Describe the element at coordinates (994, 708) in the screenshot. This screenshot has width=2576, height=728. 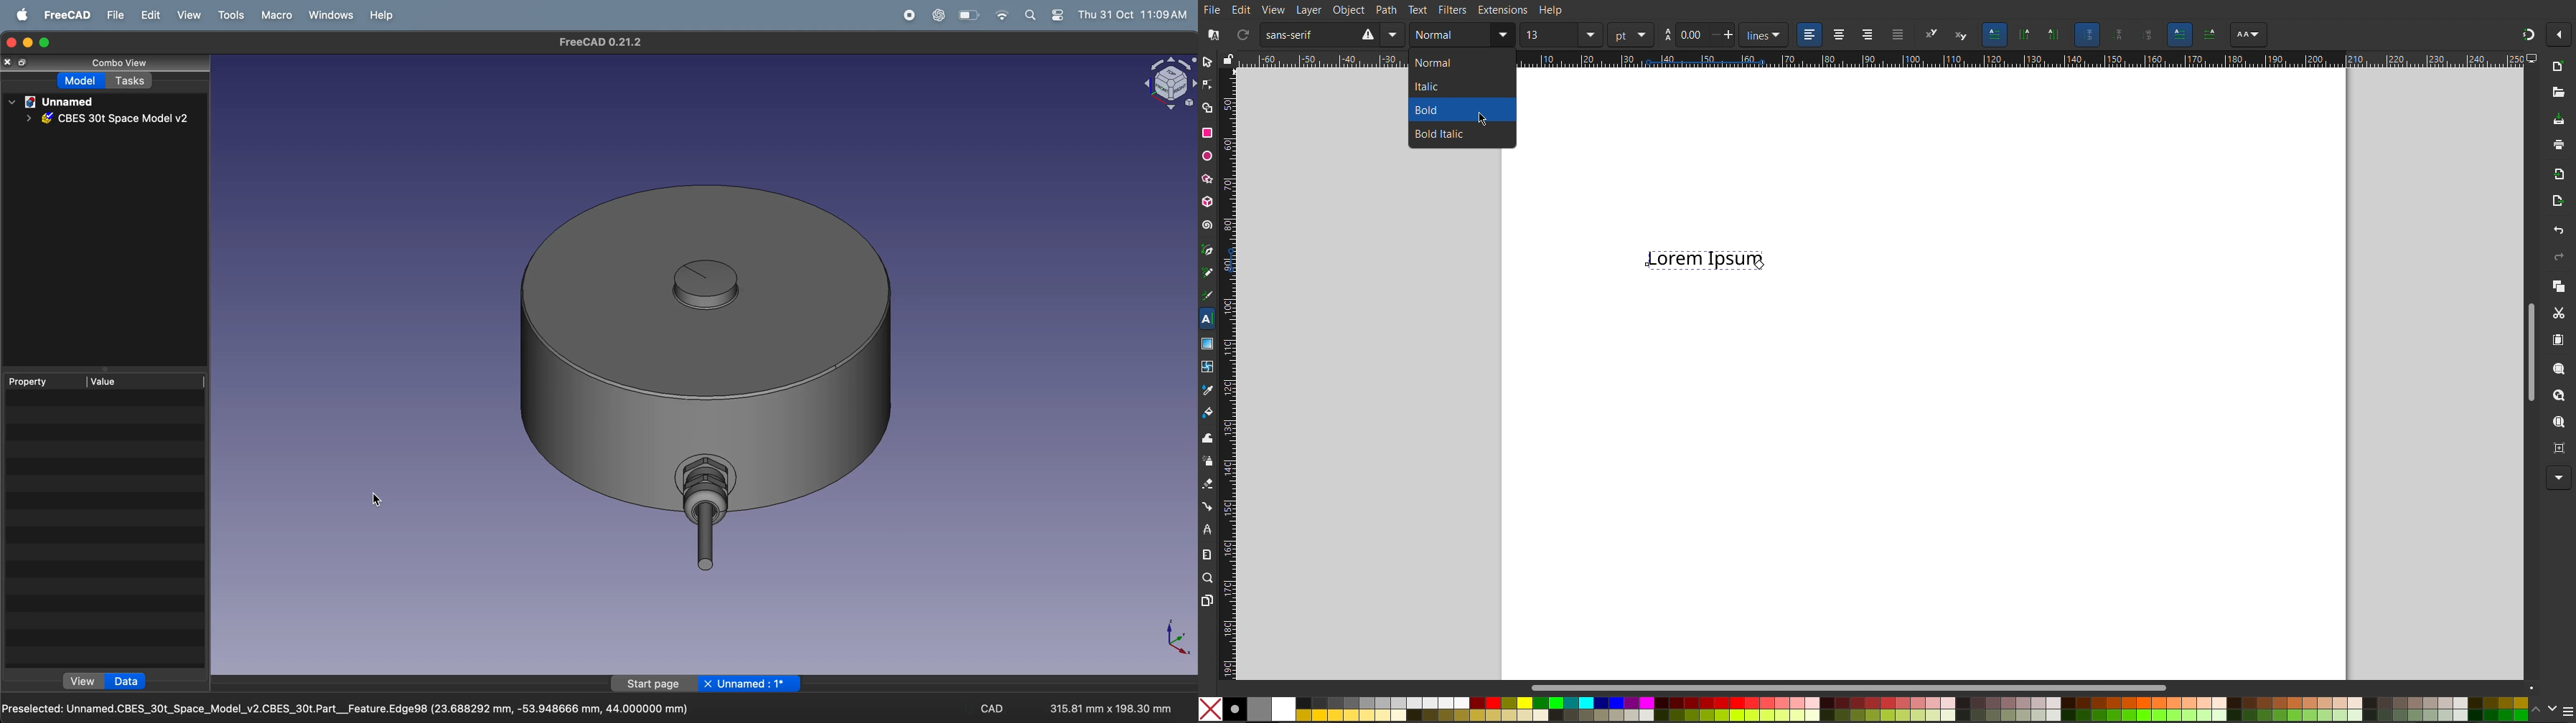
I see `CAD` at that location.